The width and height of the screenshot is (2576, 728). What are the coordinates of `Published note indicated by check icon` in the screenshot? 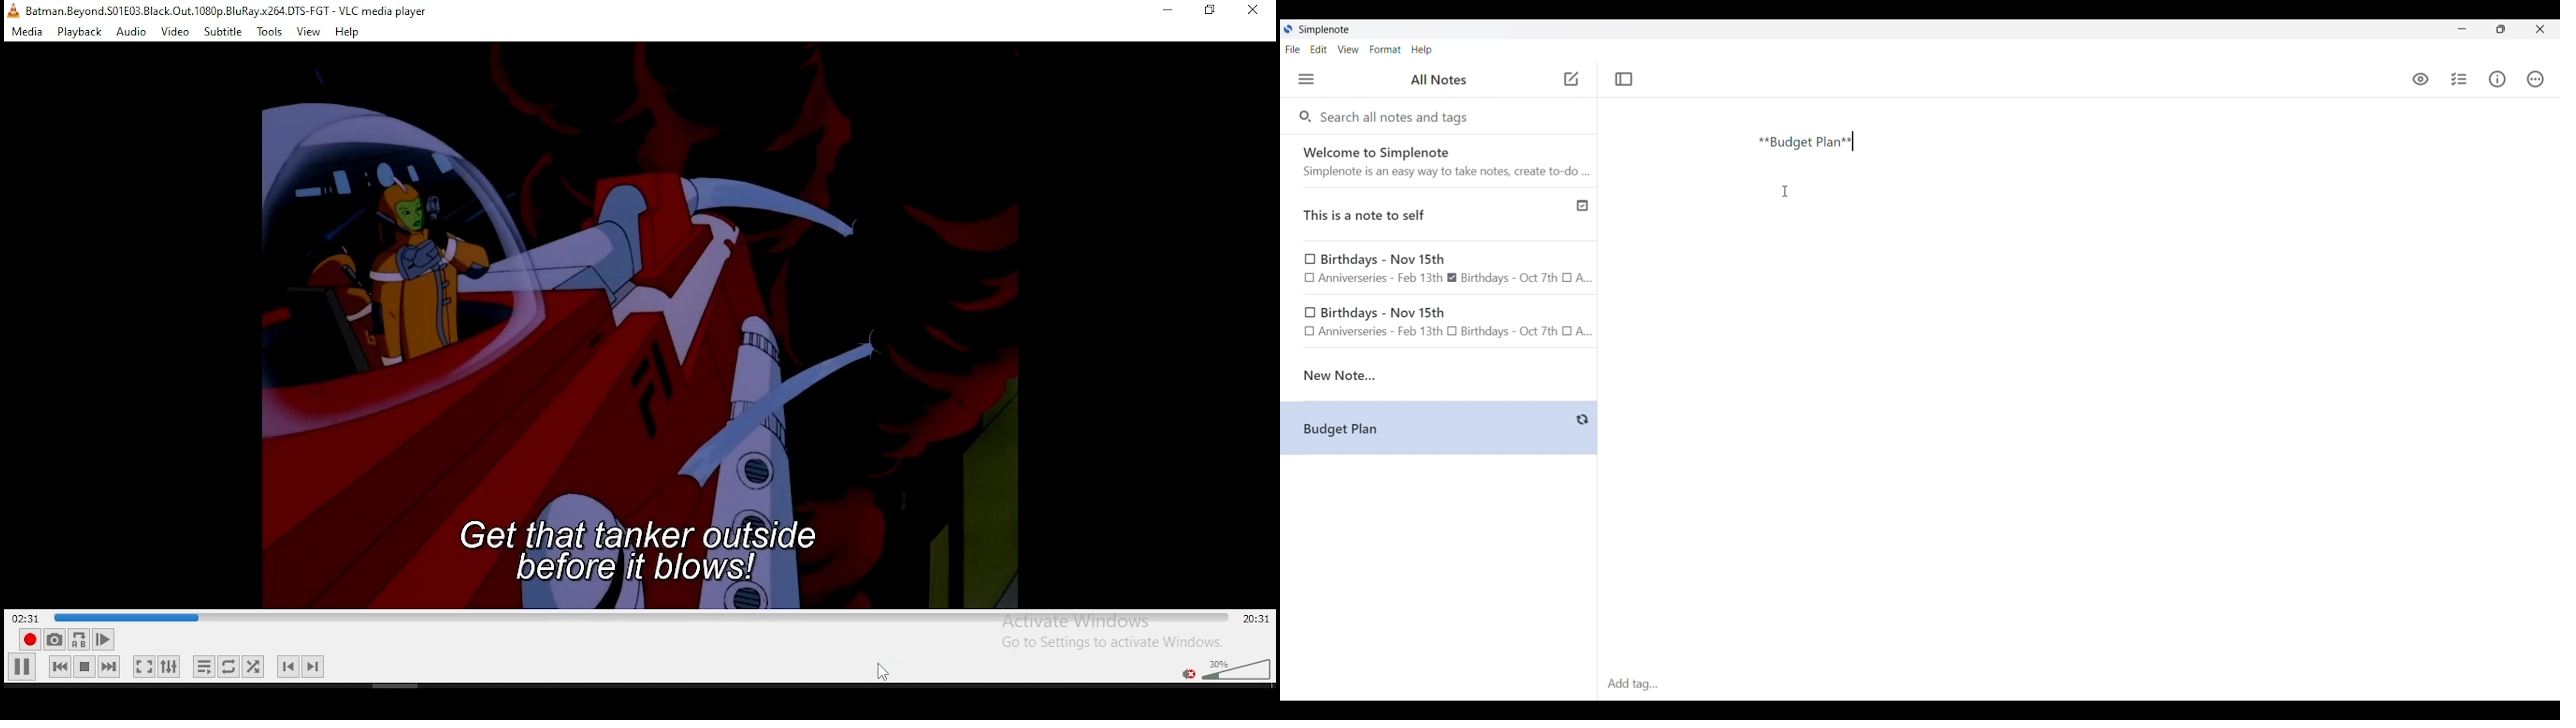 It's located at (1440, 215).